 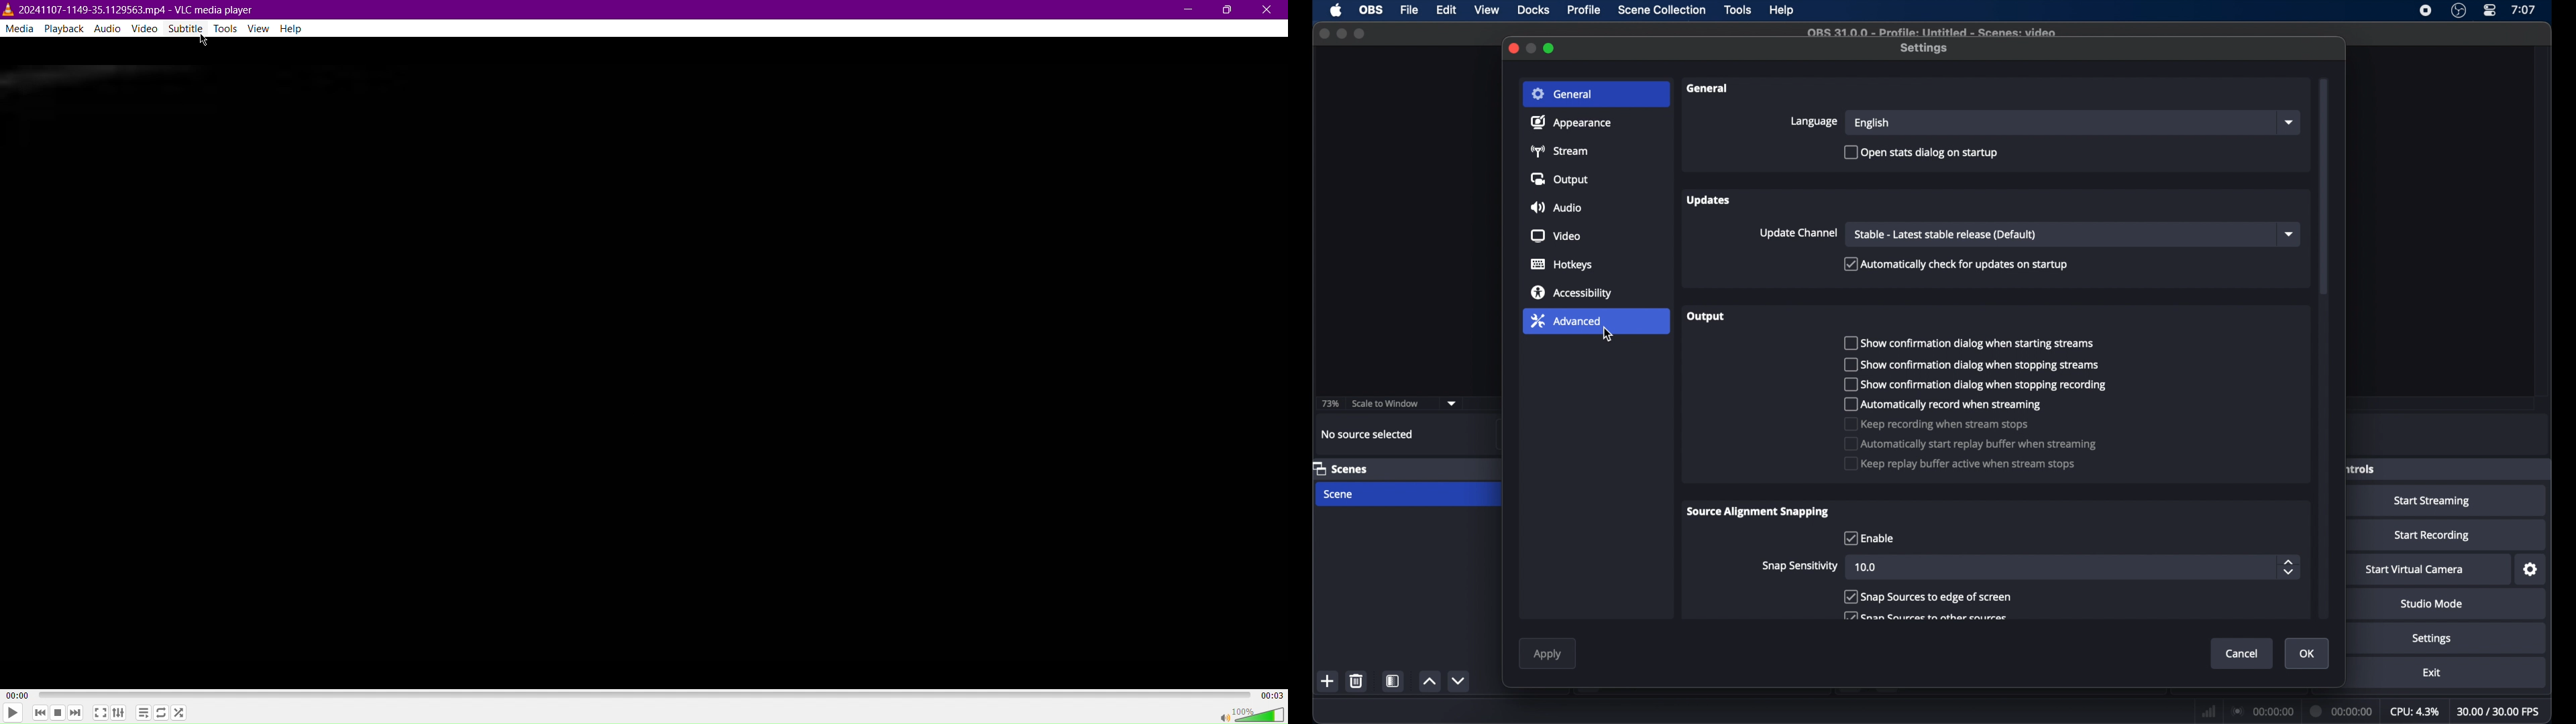 I want to click on scene, so click(x=1340, y=495).